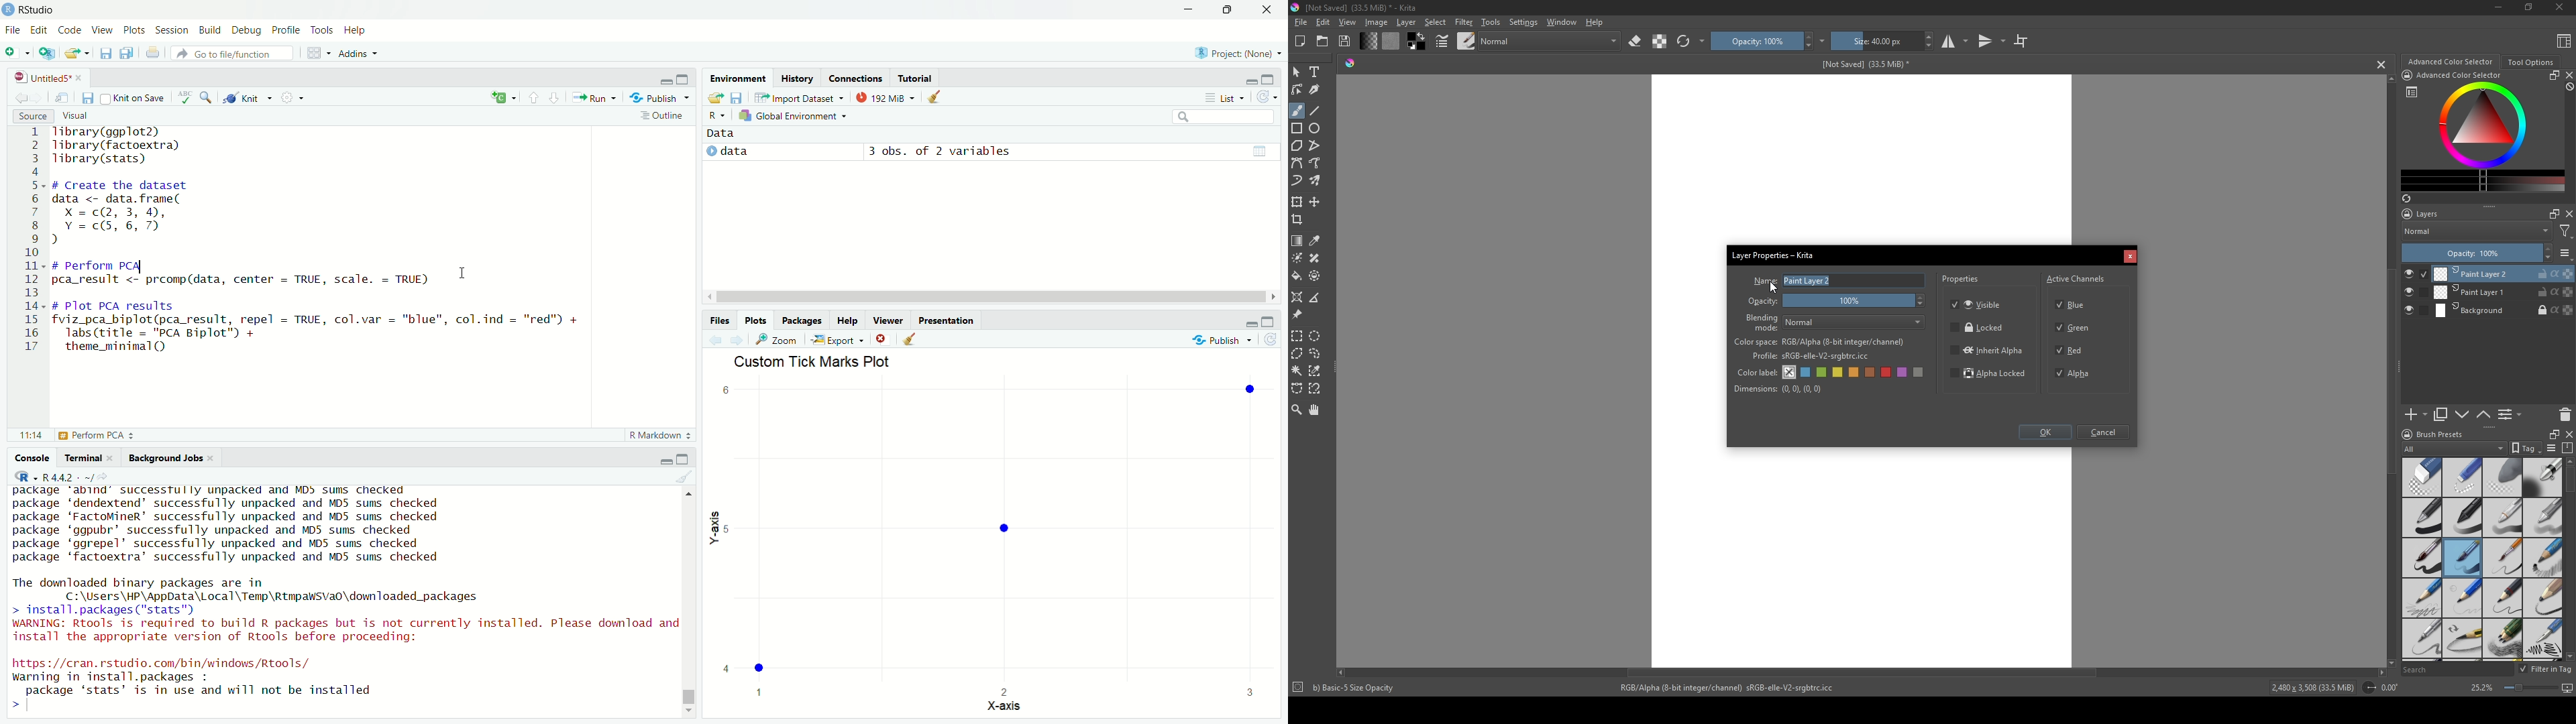  Describe the element at coordinates (848, 320) in the screenshot. I see `Help` at that location.